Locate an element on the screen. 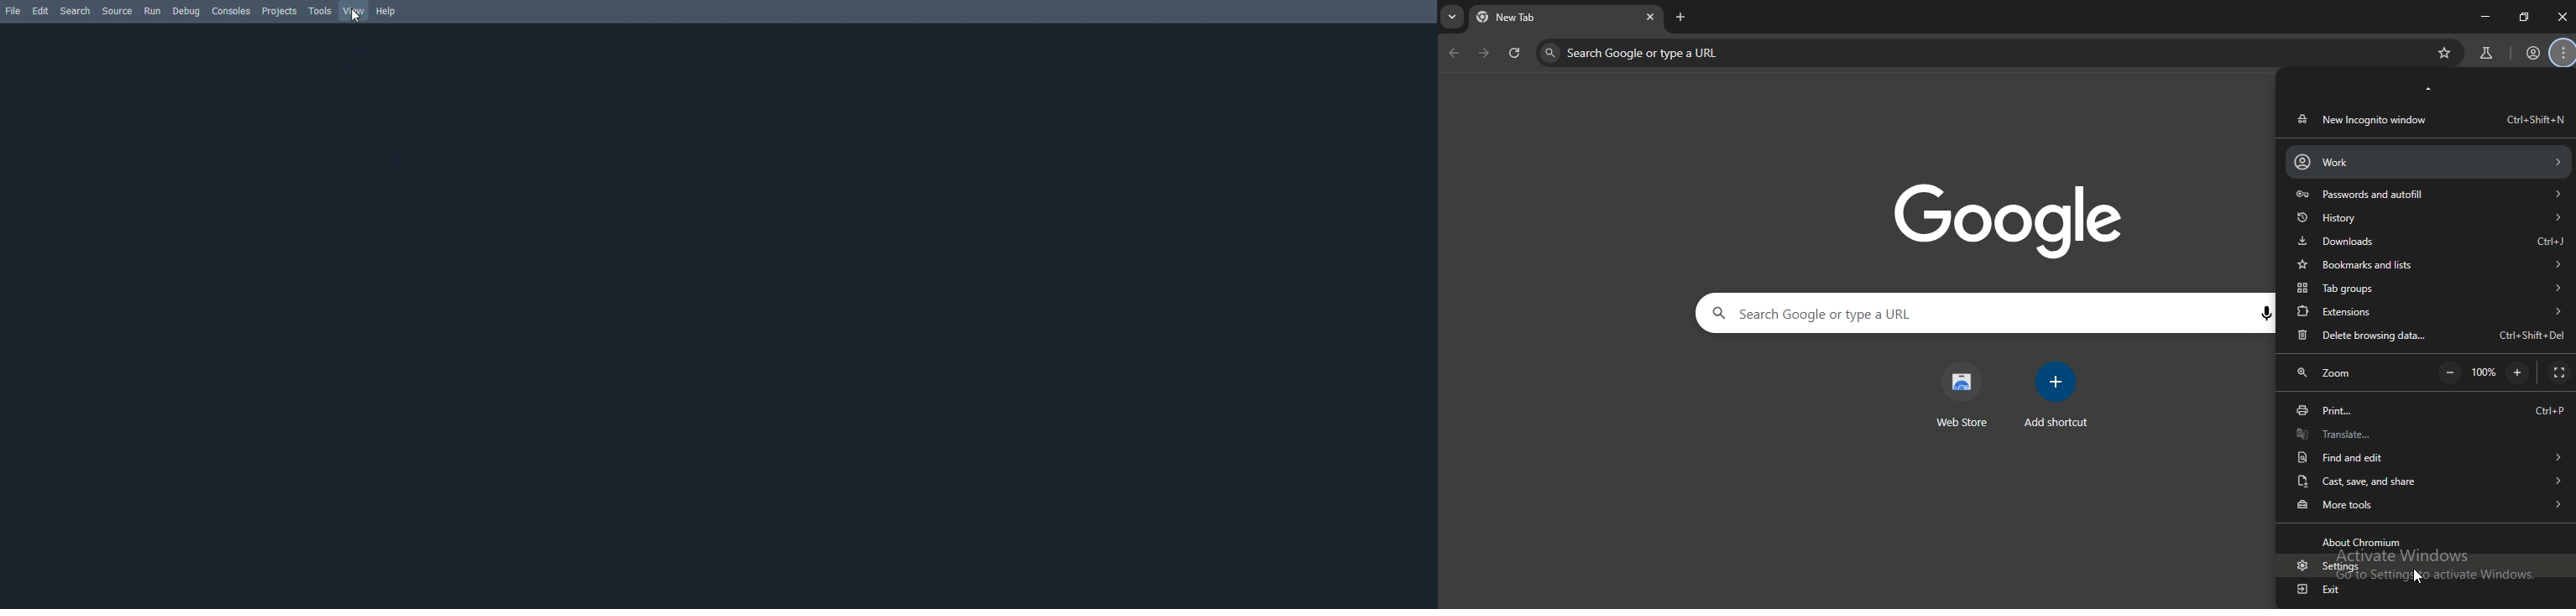  Projects is located at coordinates (281, 12).